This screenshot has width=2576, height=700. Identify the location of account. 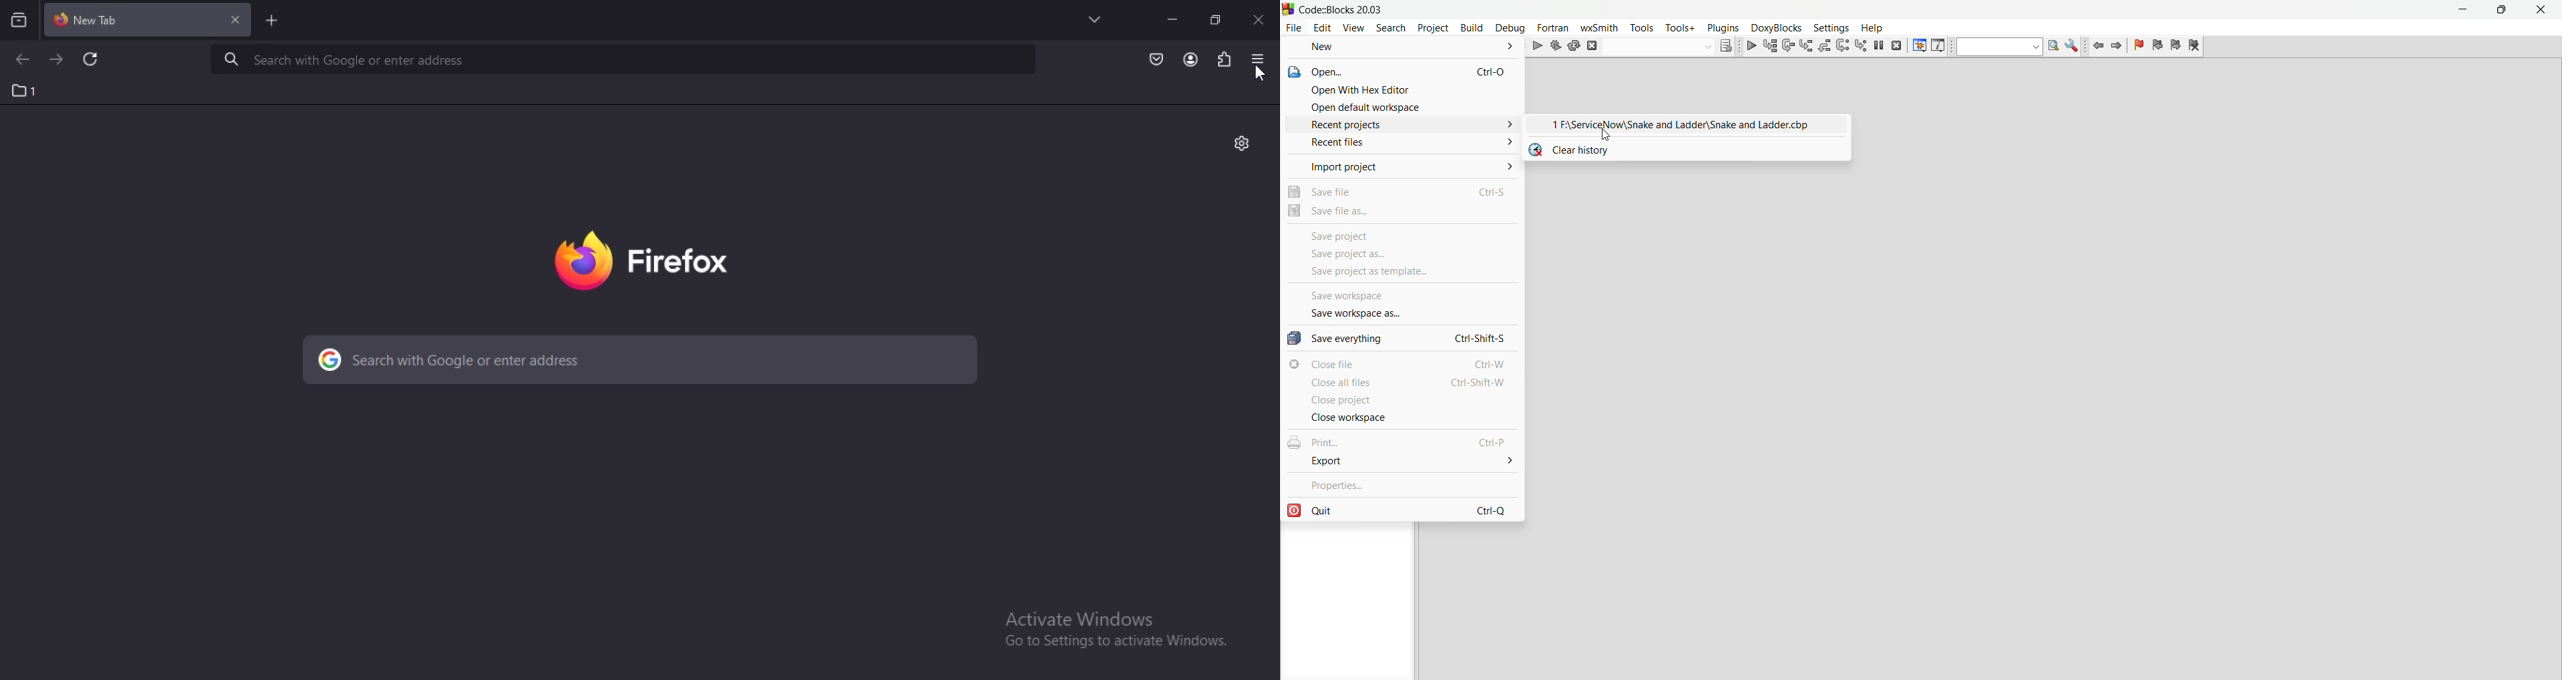
(1188, 59).